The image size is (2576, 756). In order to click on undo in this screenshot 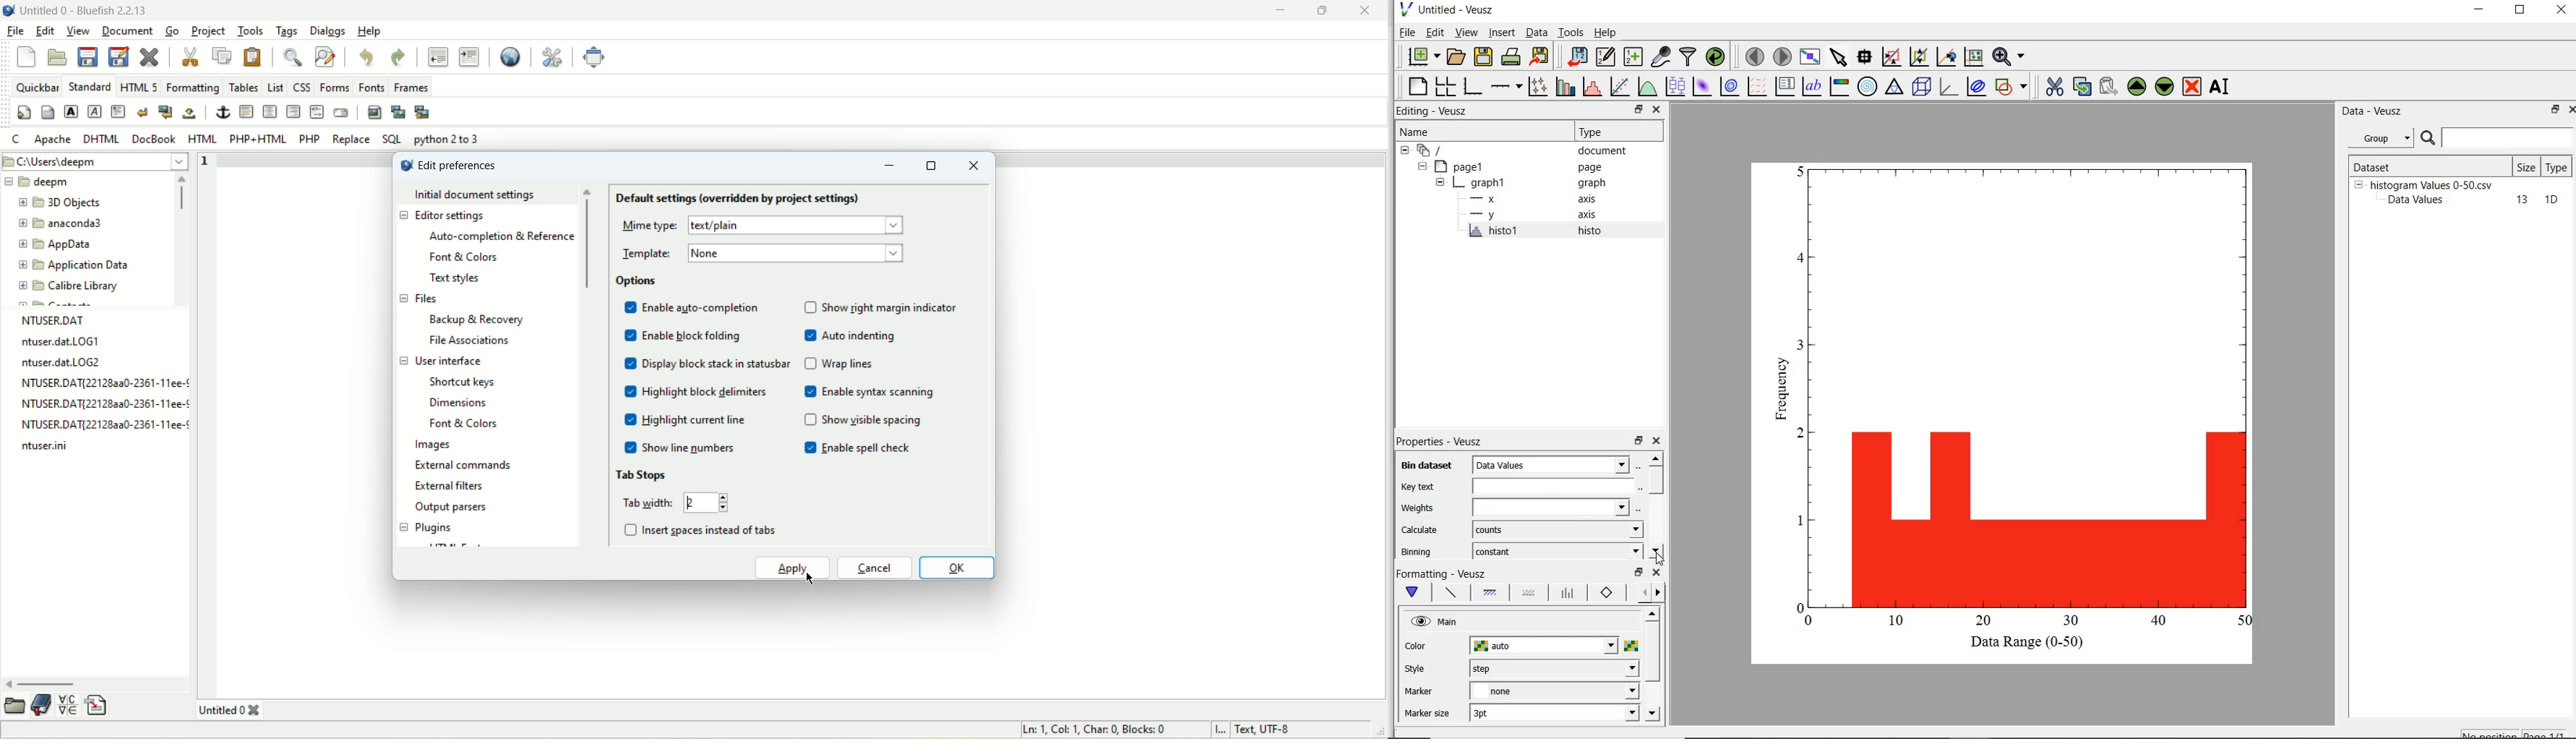, I will do `click(366, 55)`.